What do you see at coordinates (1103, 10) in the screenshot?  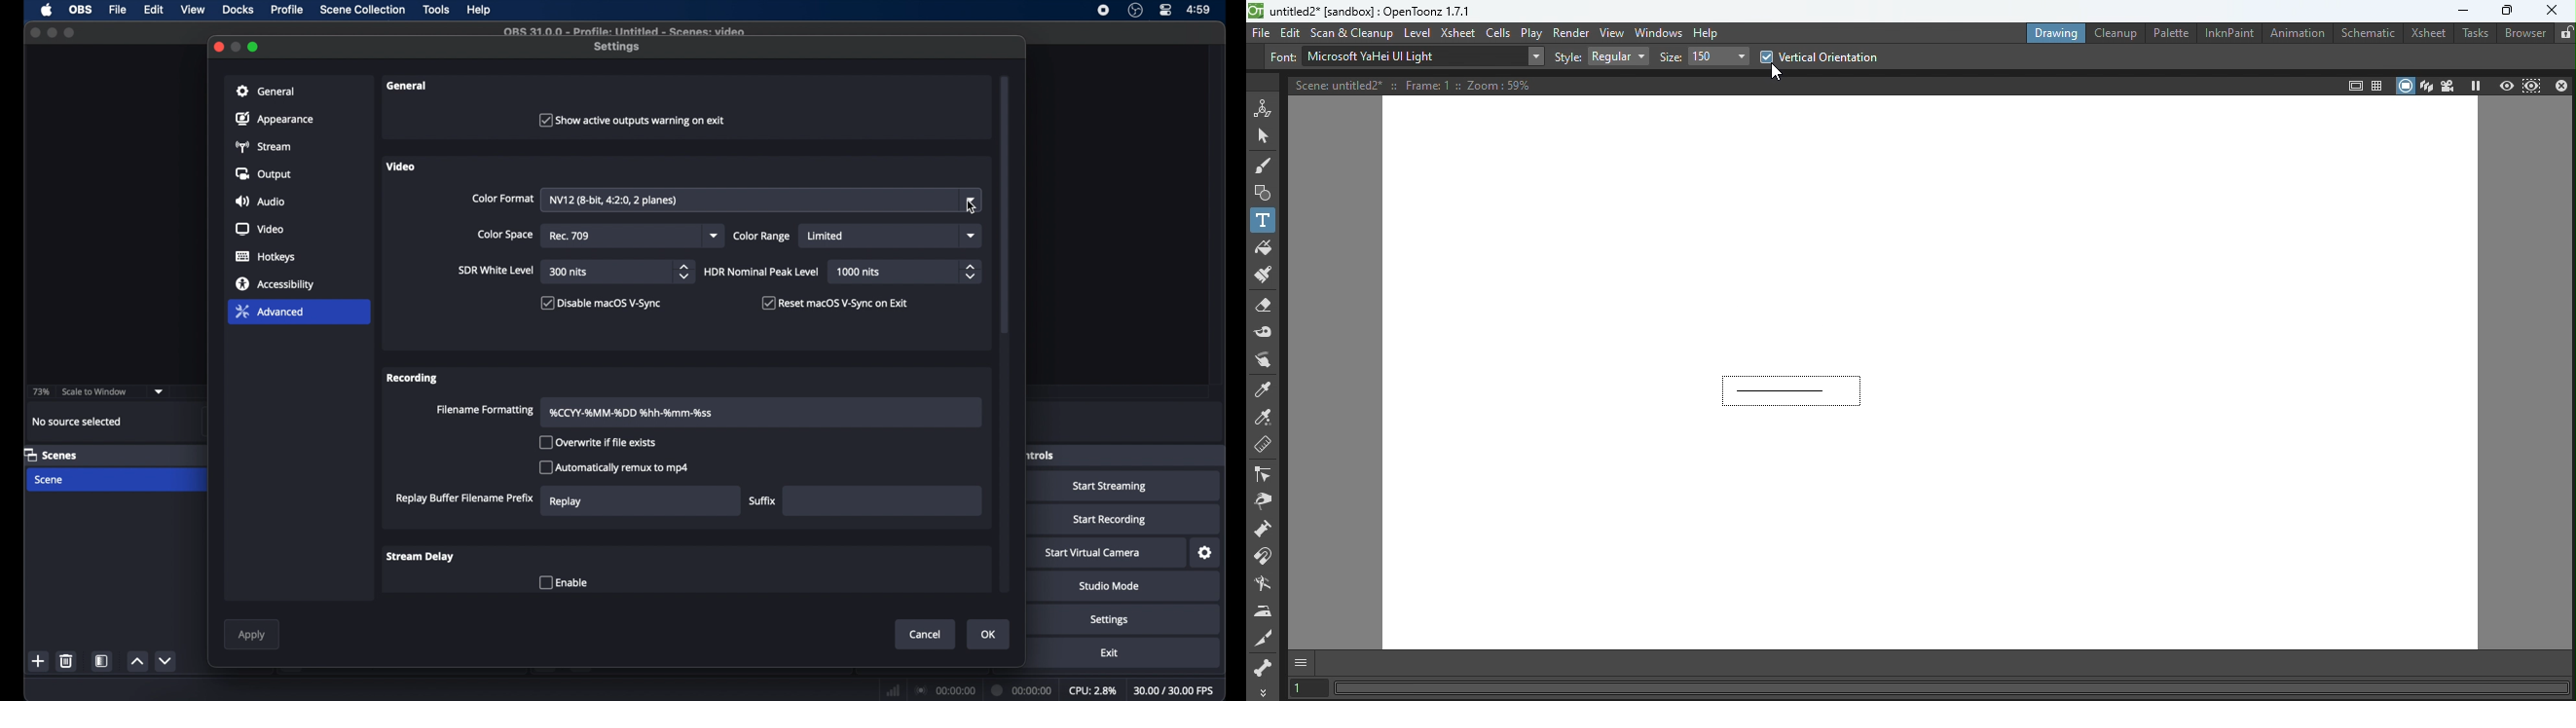 I see `screen recorder icon` at bounding box center [1103, 10].